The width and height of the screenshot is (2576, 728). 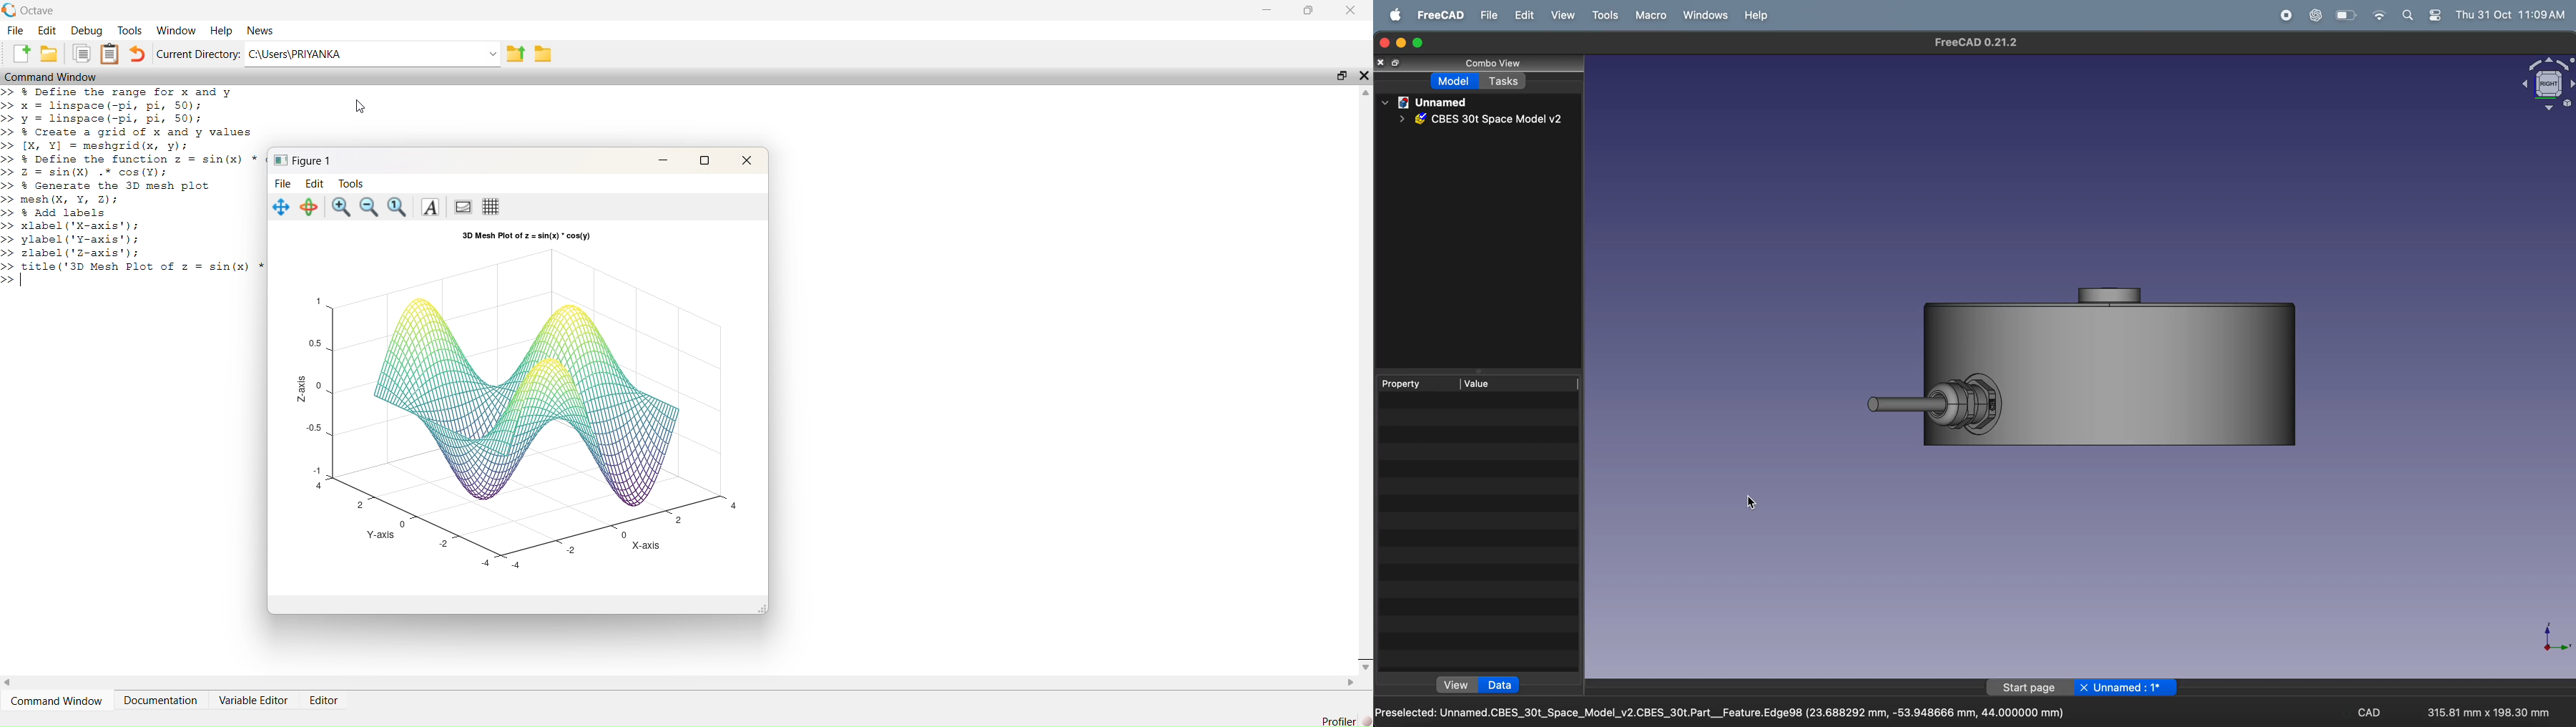 I want to click on Toggle current axes visibility, so click(x=463, y=205).